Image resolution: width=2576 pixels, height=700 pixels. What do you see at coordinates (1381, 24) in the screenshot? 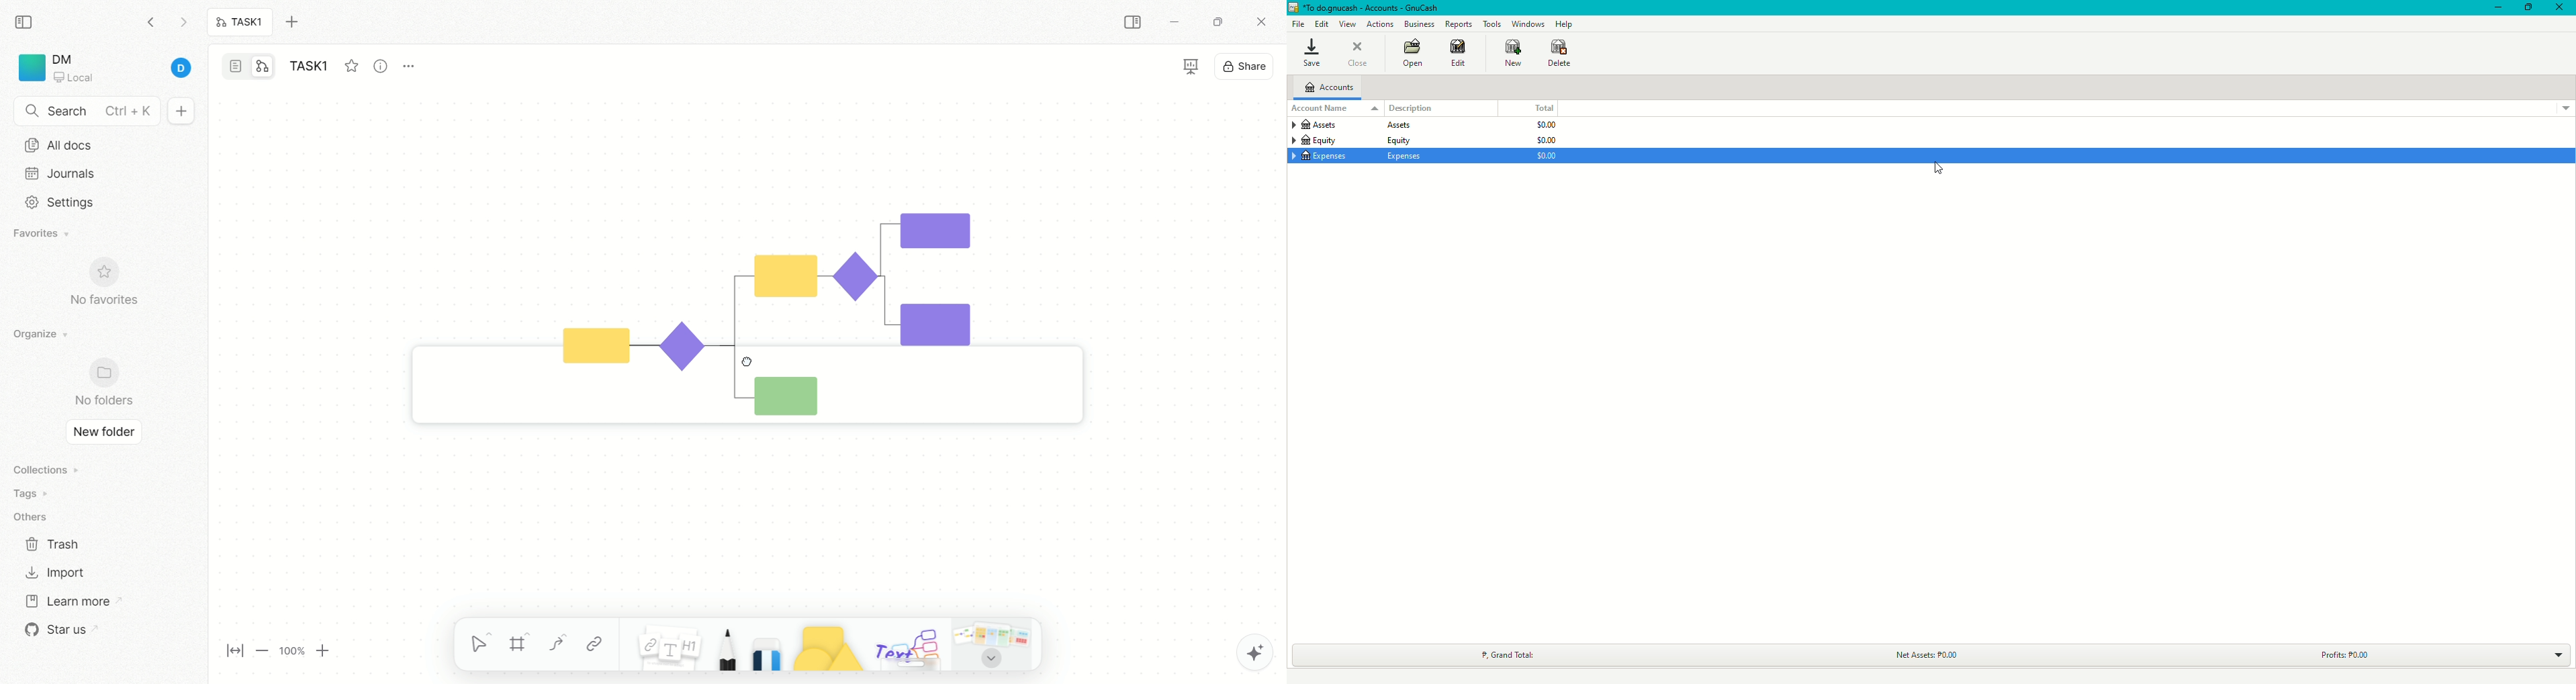
I see `Actions` at bounding box center [1381, 24].